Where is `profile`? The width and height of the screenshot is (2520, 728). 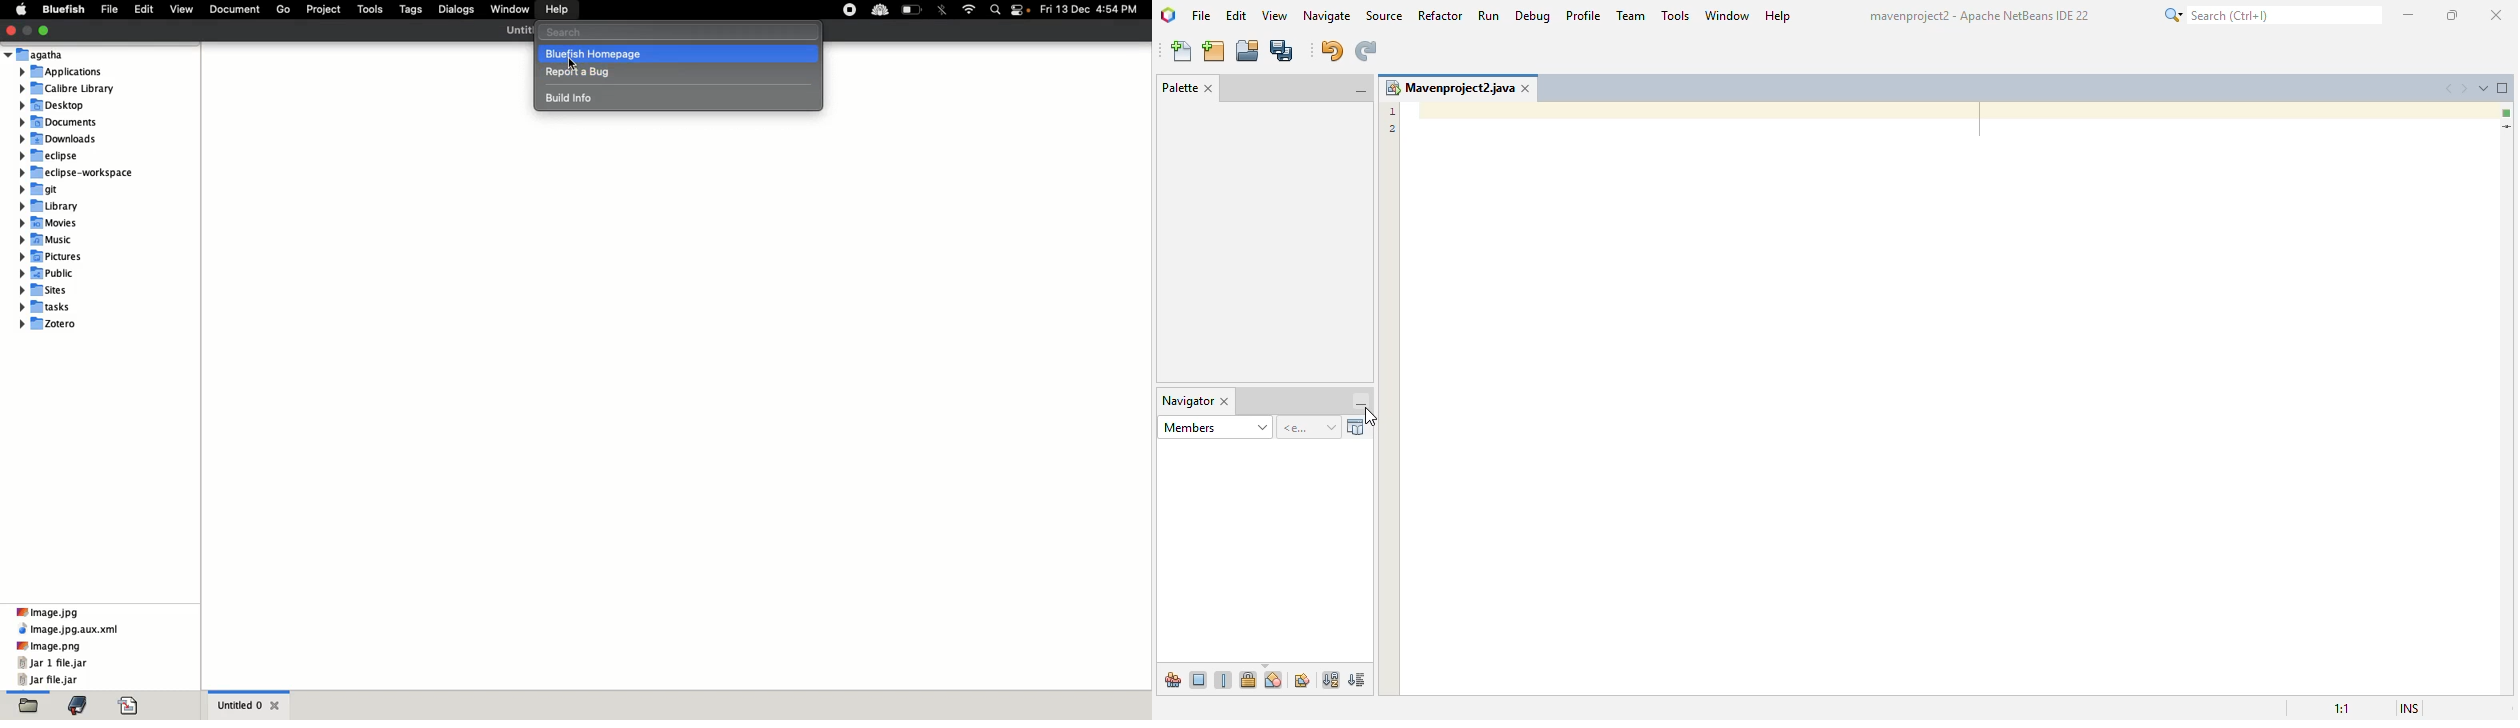
profile is located at coordinates (1585, 16).